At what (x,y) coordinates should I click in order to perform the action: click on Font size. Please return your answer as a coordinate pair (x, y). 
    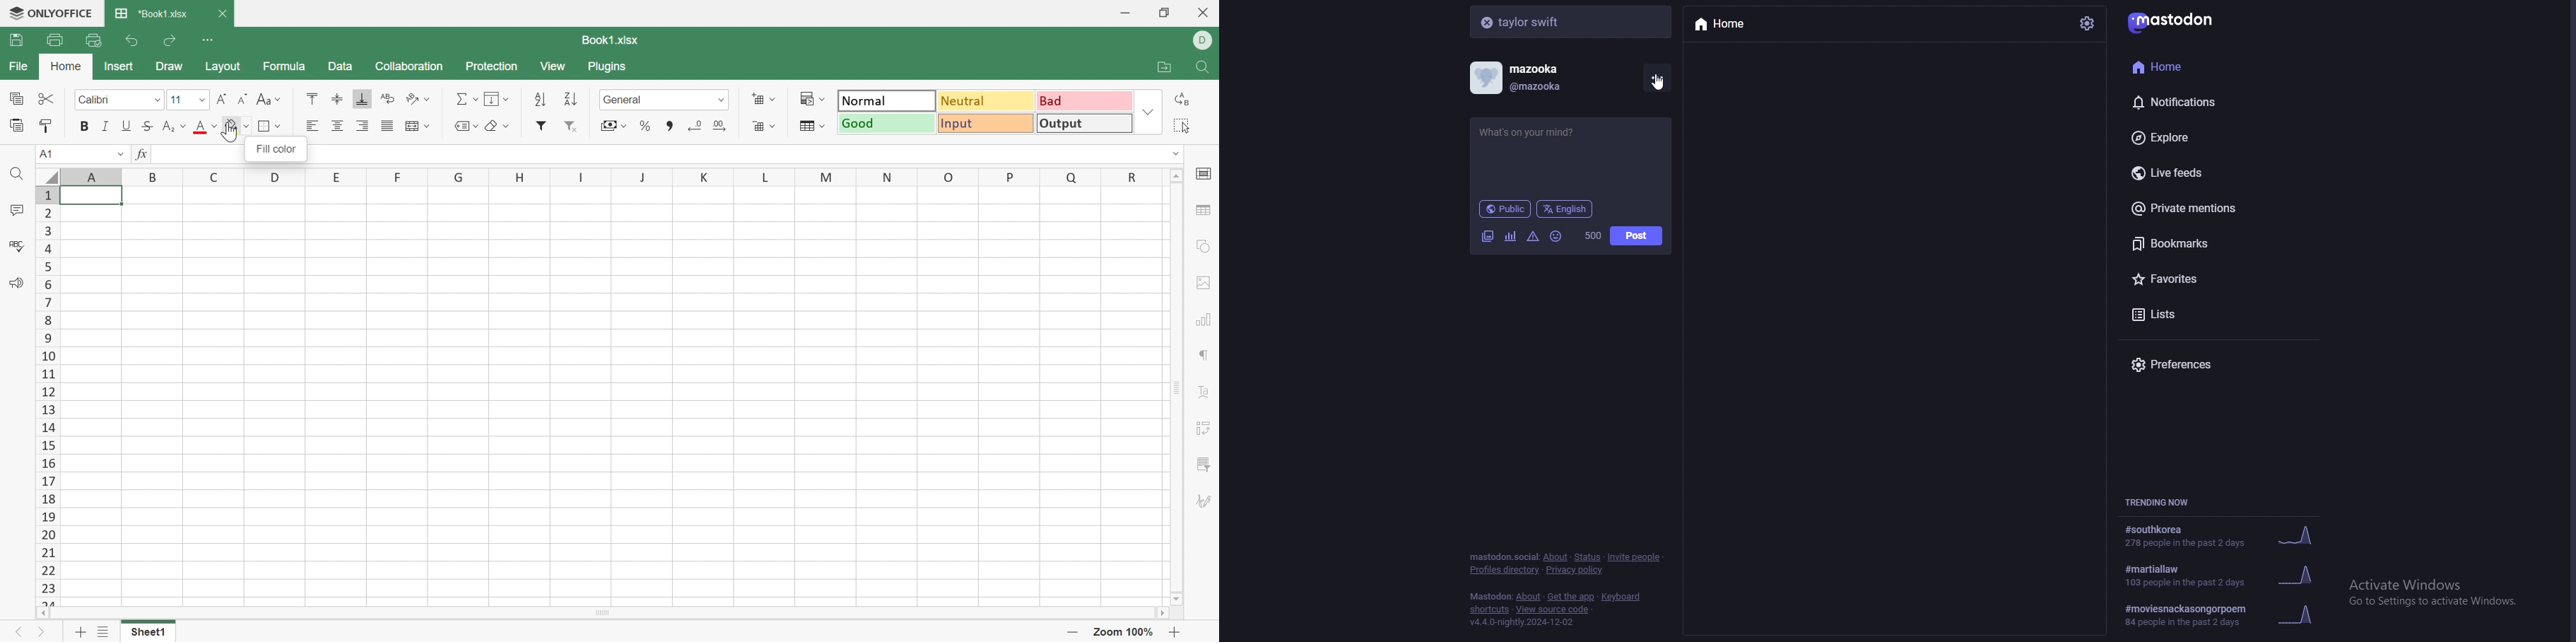
    Looking at the image, I should click on (188, 98).